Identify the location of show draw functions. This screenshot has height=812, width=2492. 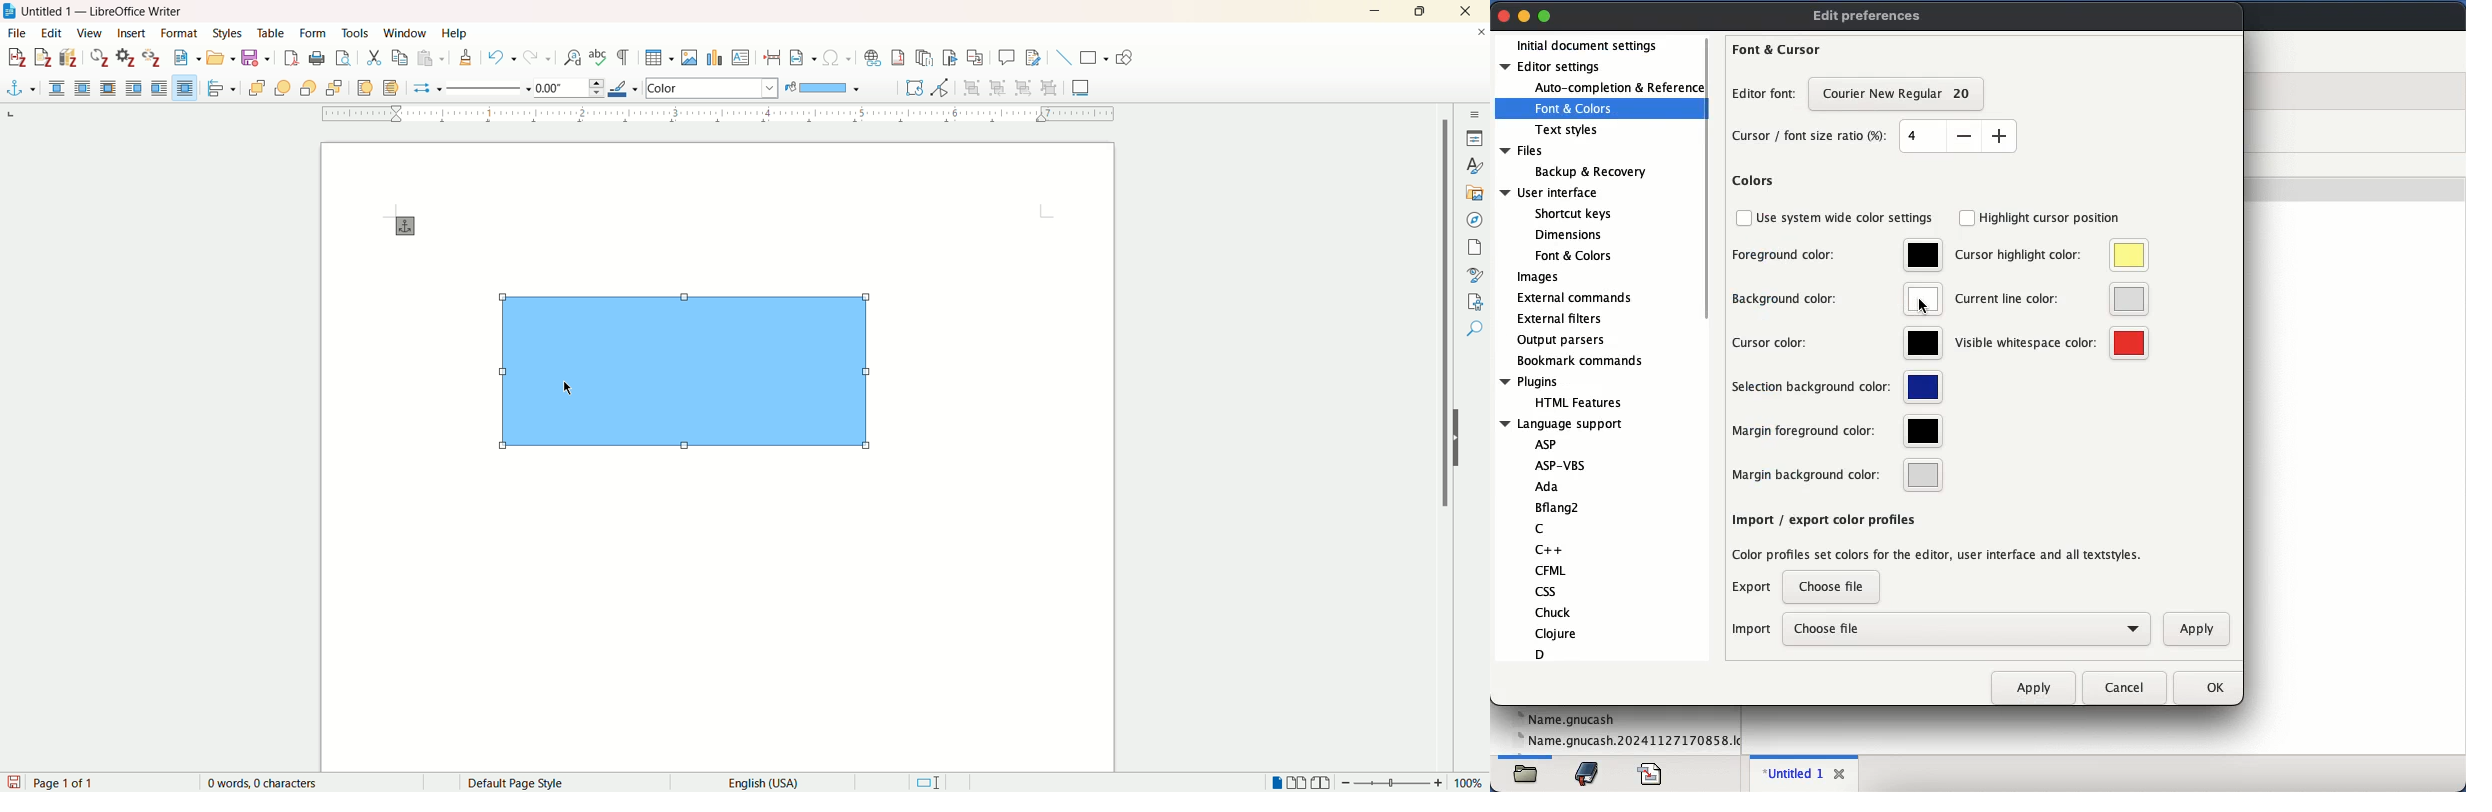
(1124, 55).